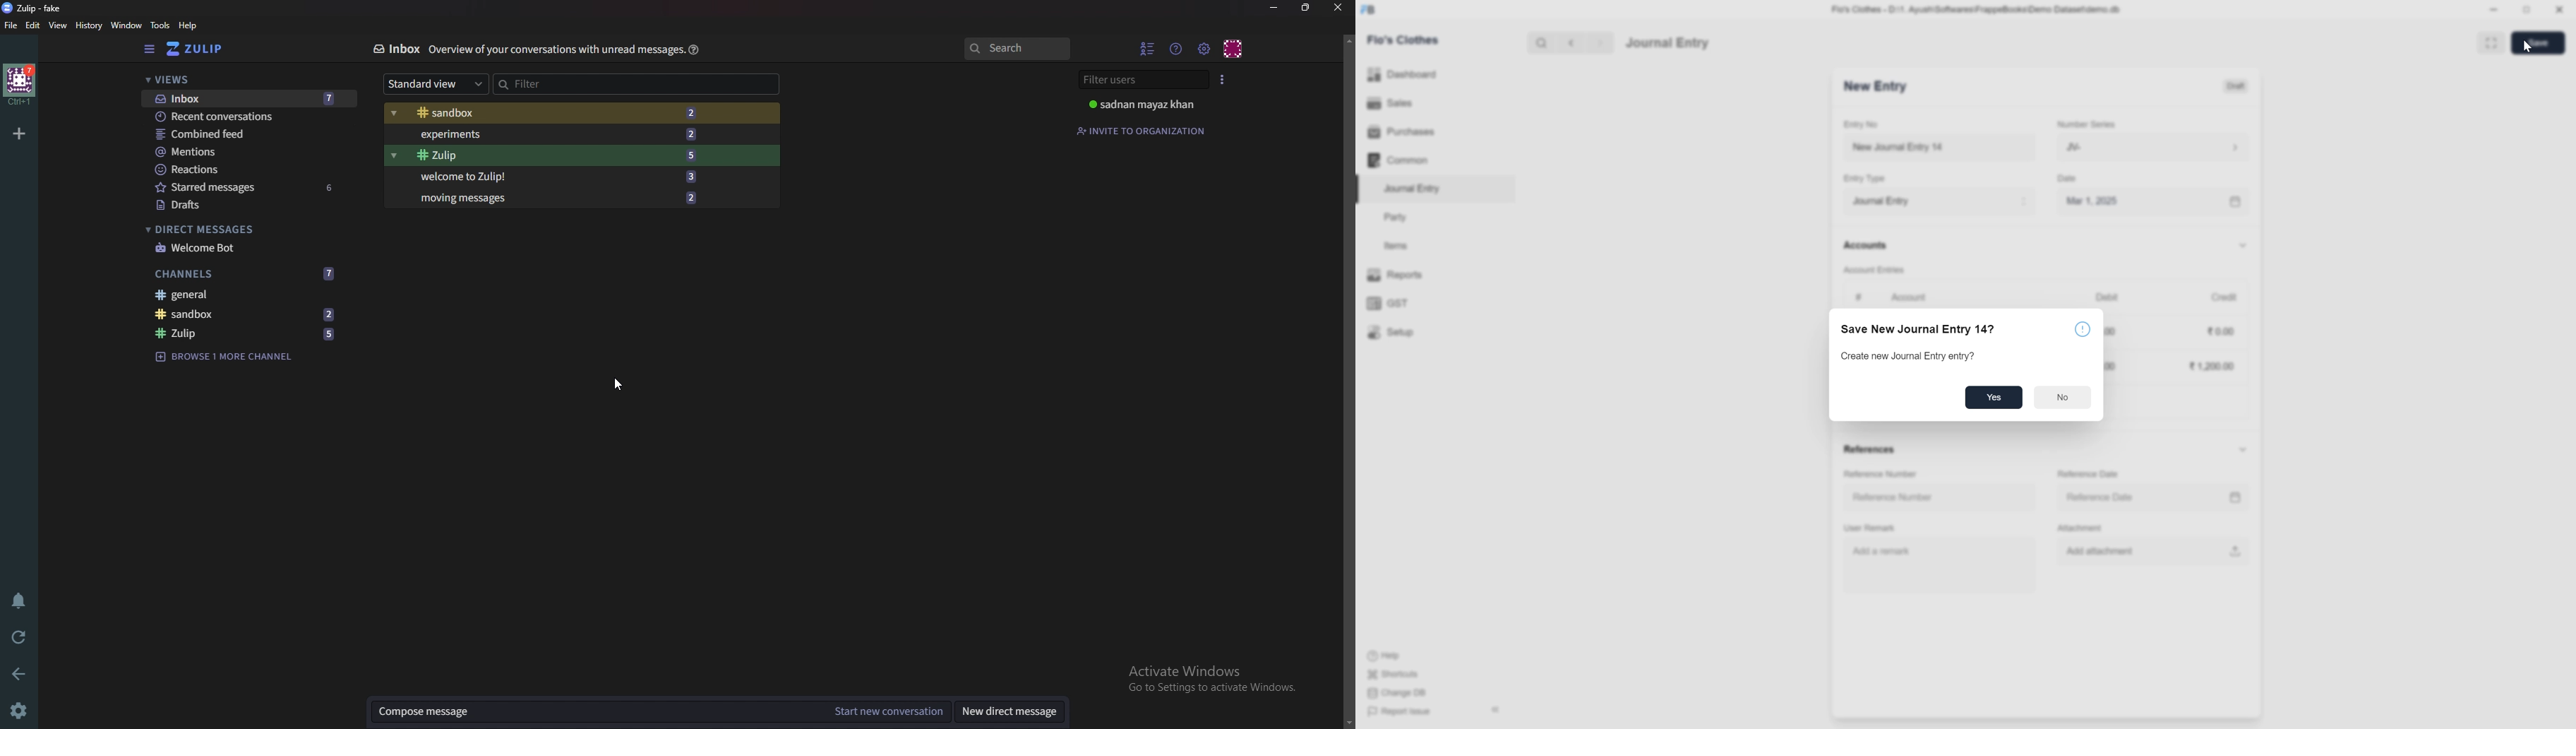  I want to click on down, so click(2241, 247).